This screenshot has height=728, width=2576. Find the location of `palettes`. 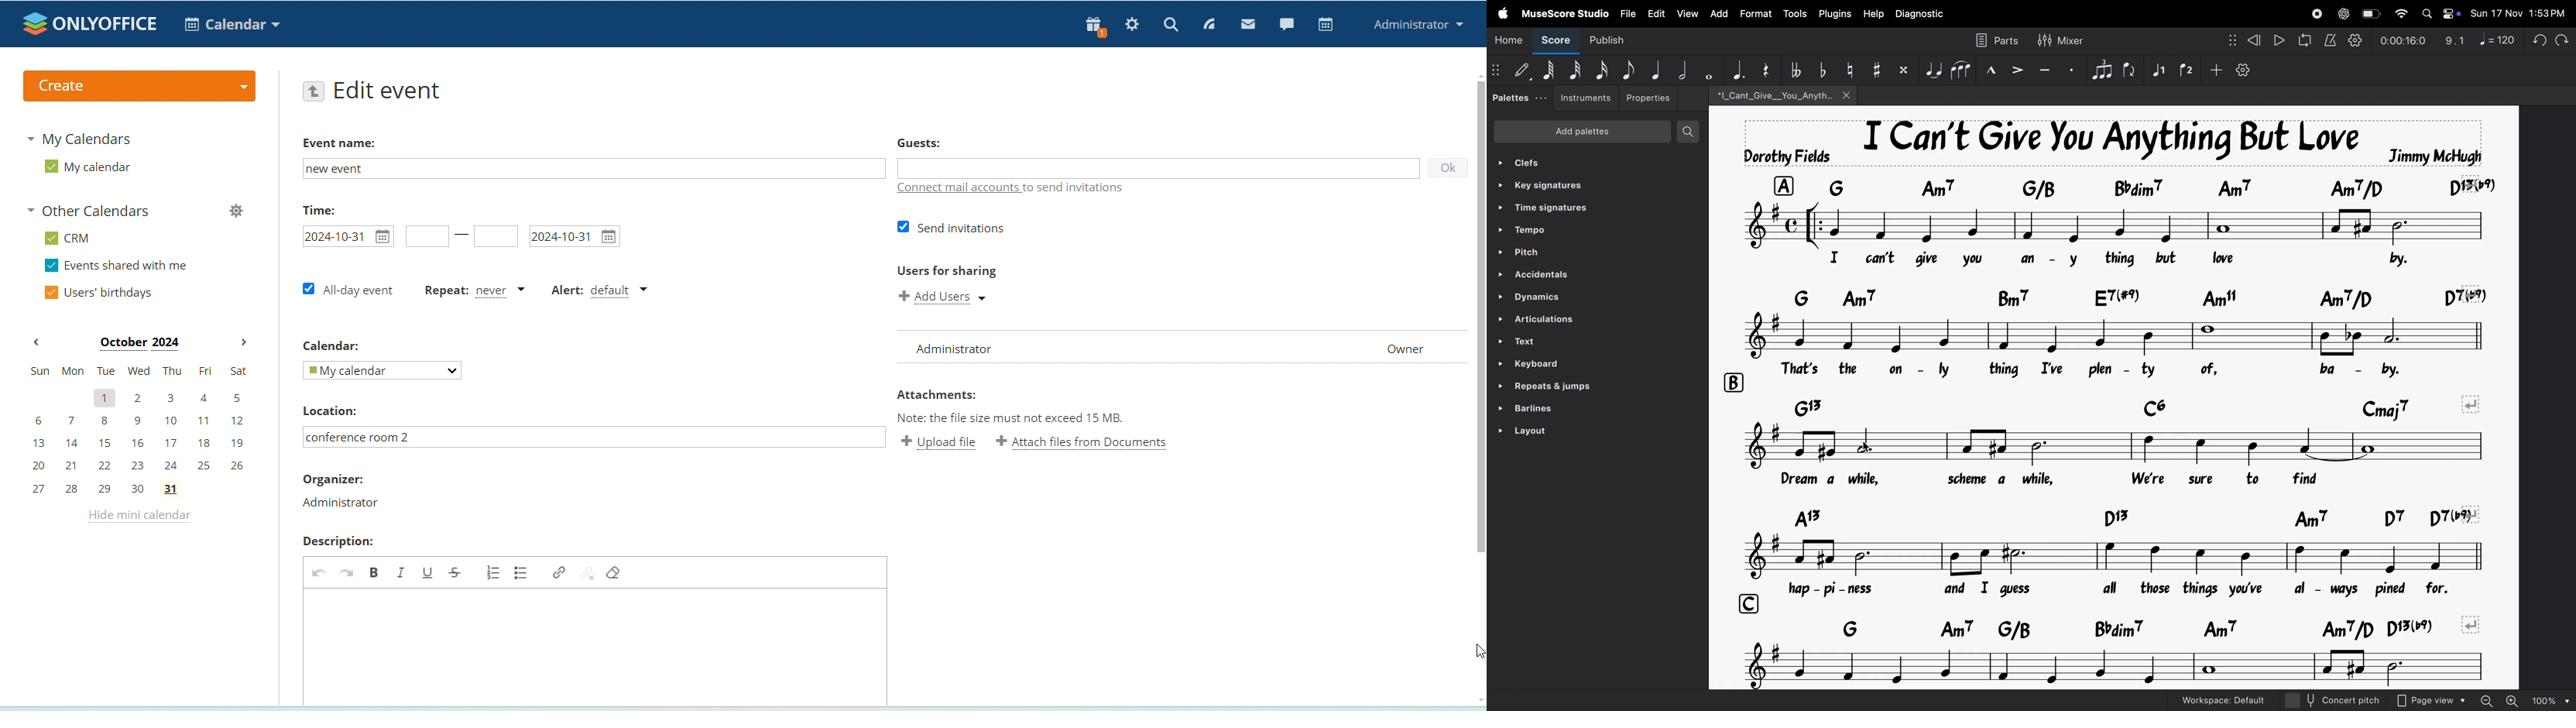

palettes is located at coordinates (1516, 100).